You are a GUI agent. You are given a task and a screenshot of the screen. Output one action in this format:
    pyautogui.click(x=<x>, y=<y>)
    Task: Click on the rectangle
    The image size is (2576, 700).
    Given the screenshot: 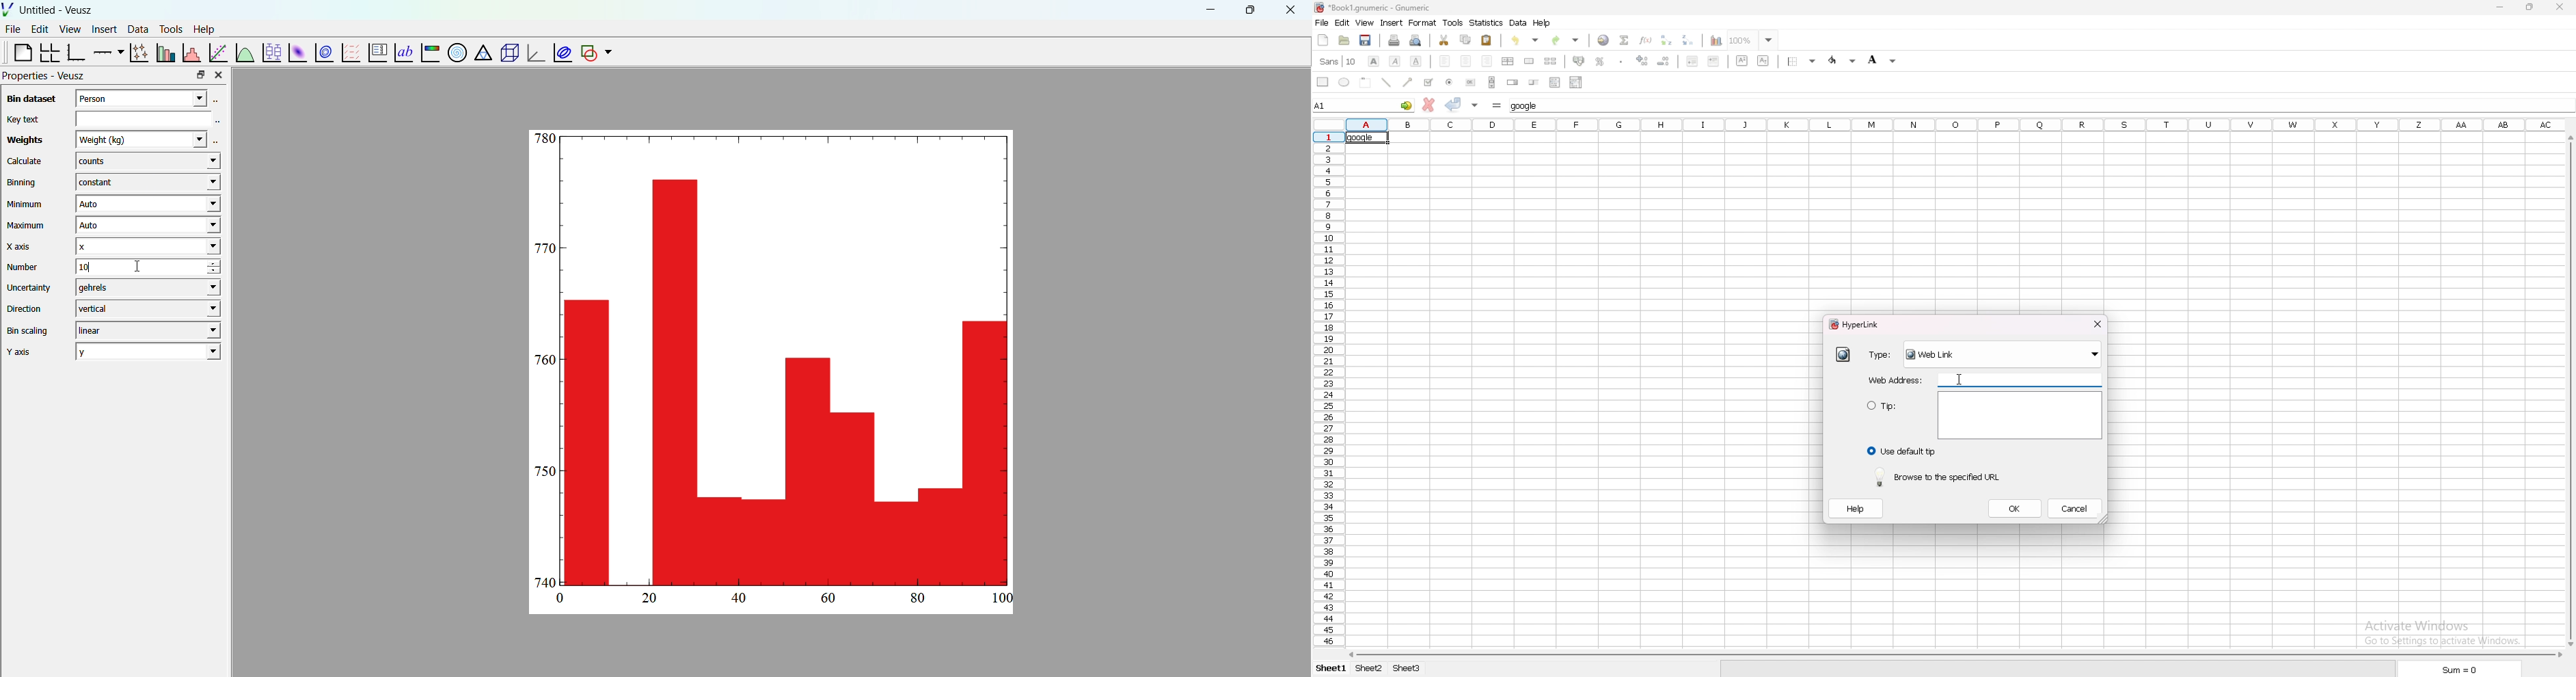 What is the action you would take?
    pyautogui.click(x=1323, y=81)
    